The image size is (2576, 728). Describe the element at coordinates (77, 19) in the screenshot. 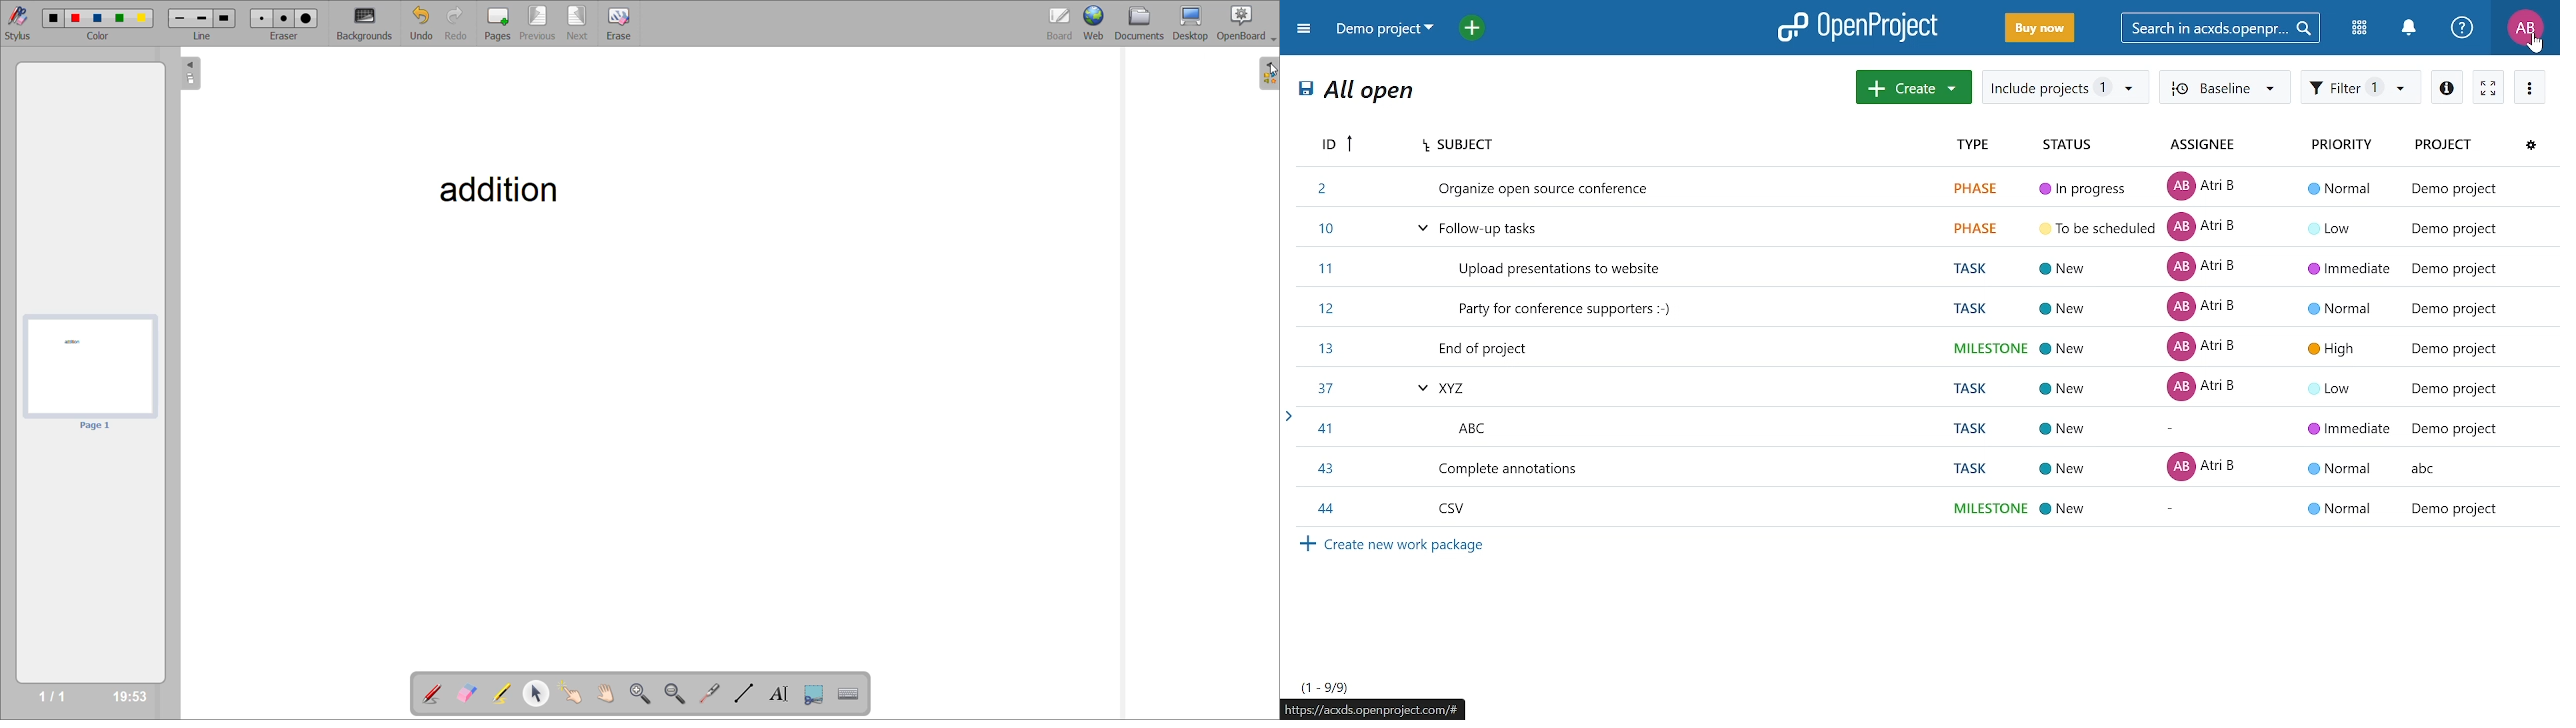

I see `color 2` at that location.